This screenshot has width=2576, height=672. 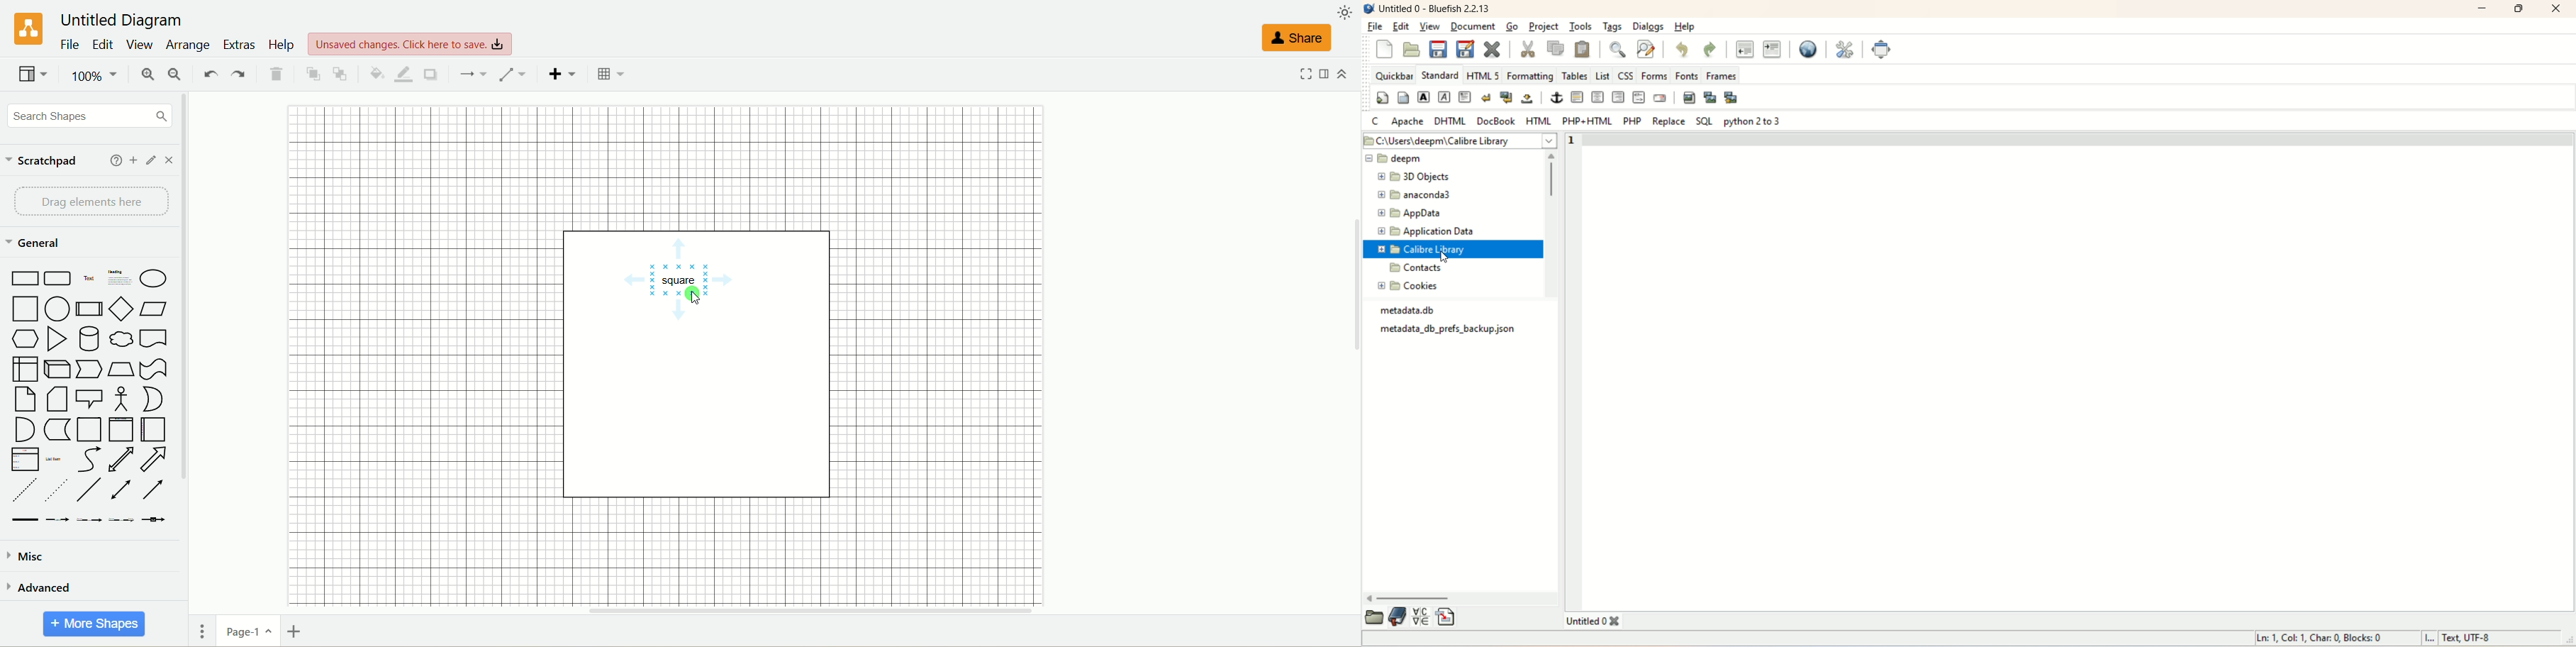 What do you see at coordinates (1689, 97) in the screenshot?
I see `insert images` at bounding box center [1689, 97].